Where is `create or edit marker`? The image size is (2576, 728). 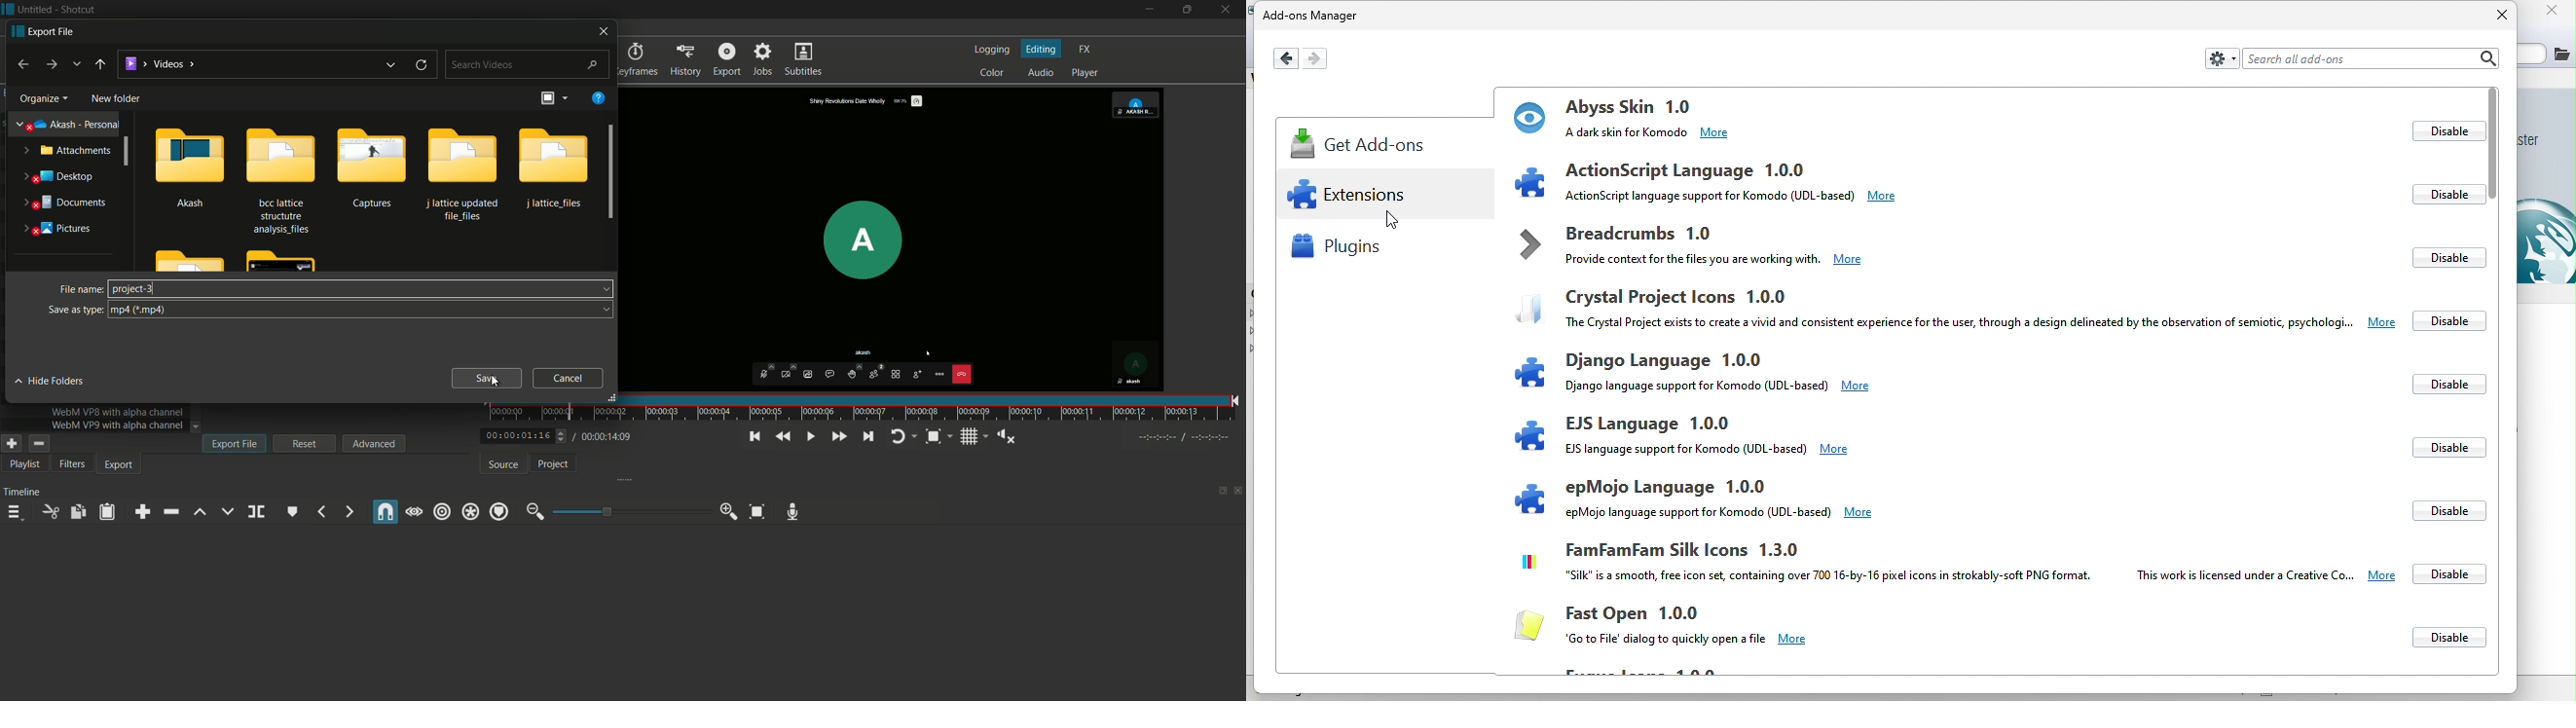 create or edit marker is located at coordinates (293, 511).